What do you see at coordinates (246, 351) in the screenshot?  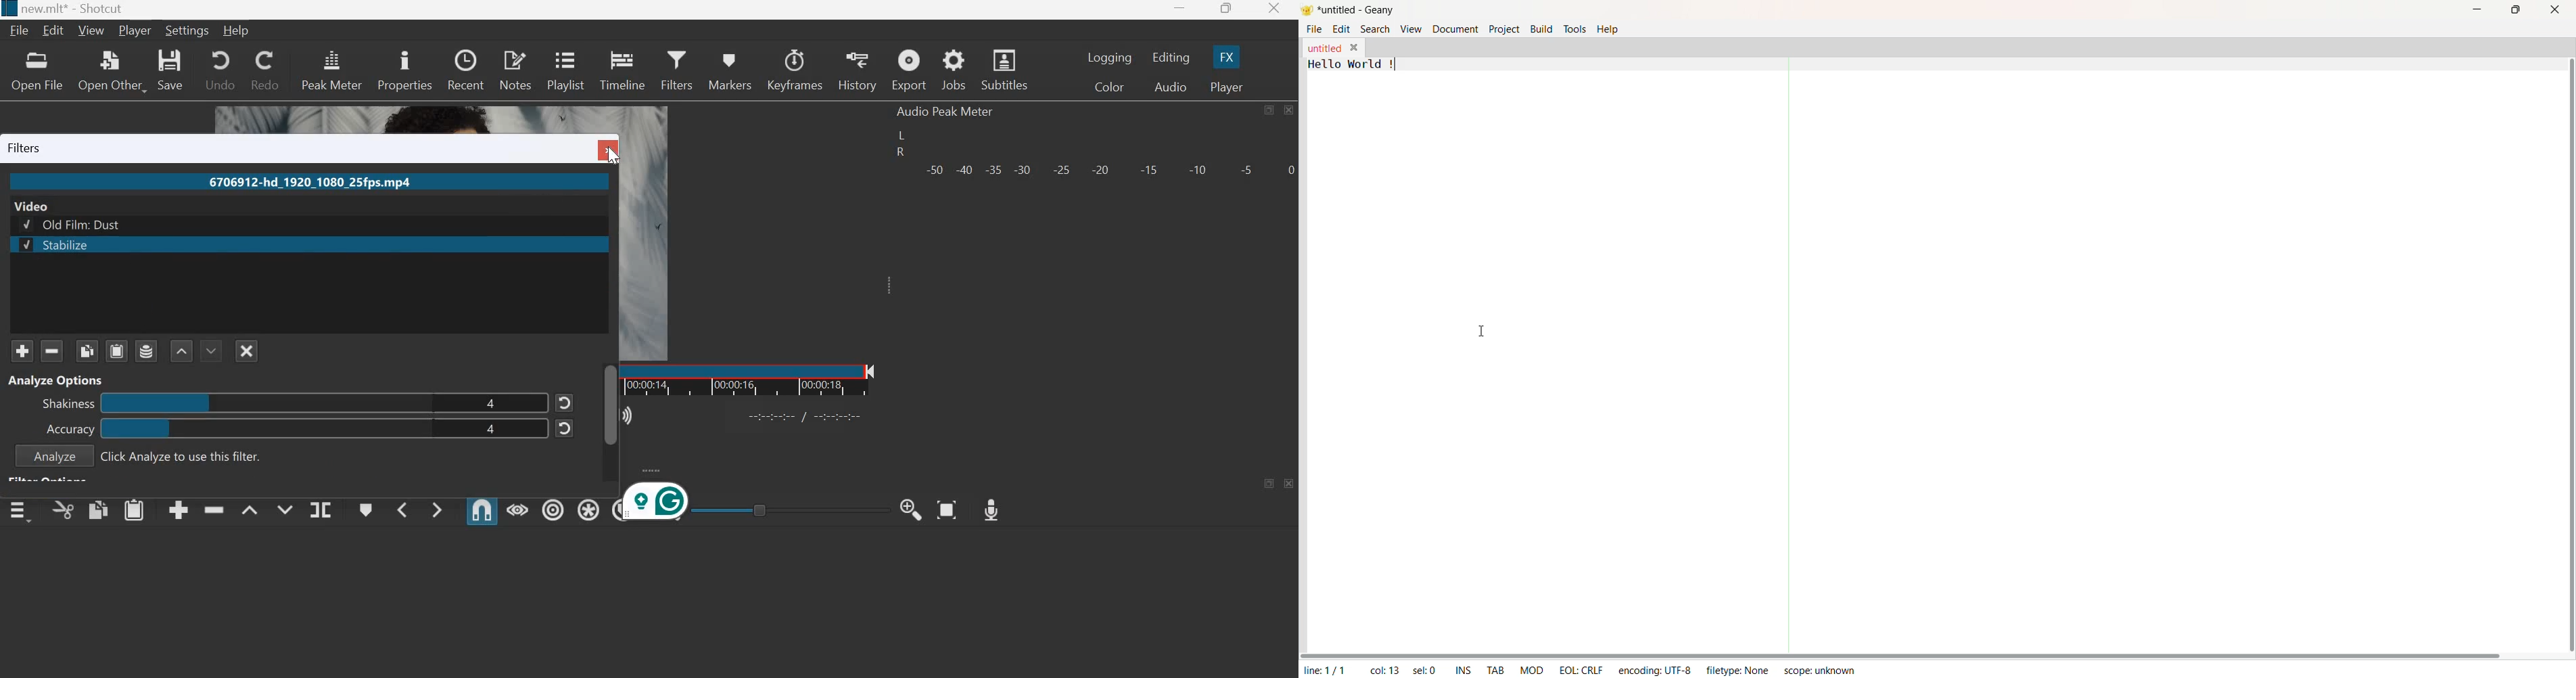 I see `deselect the filter` at bounding box center [246, 351].